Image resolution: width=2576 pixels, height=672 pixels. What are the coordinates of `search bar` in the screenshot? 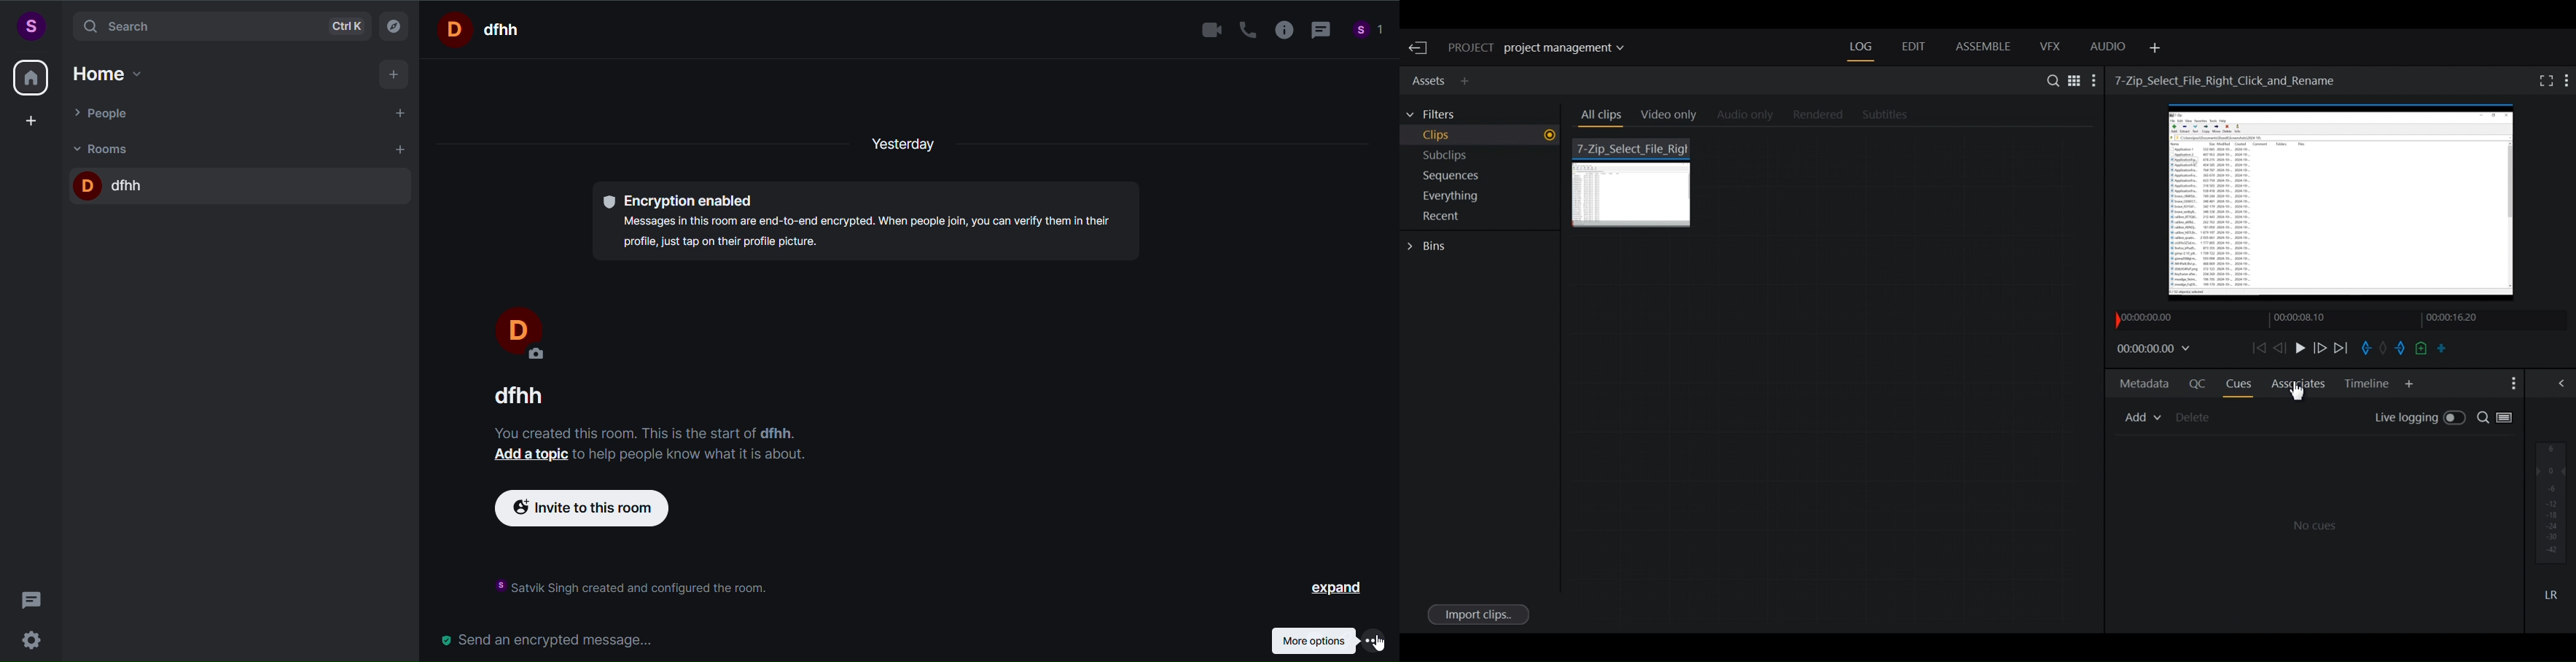 It's located at (219, 26).